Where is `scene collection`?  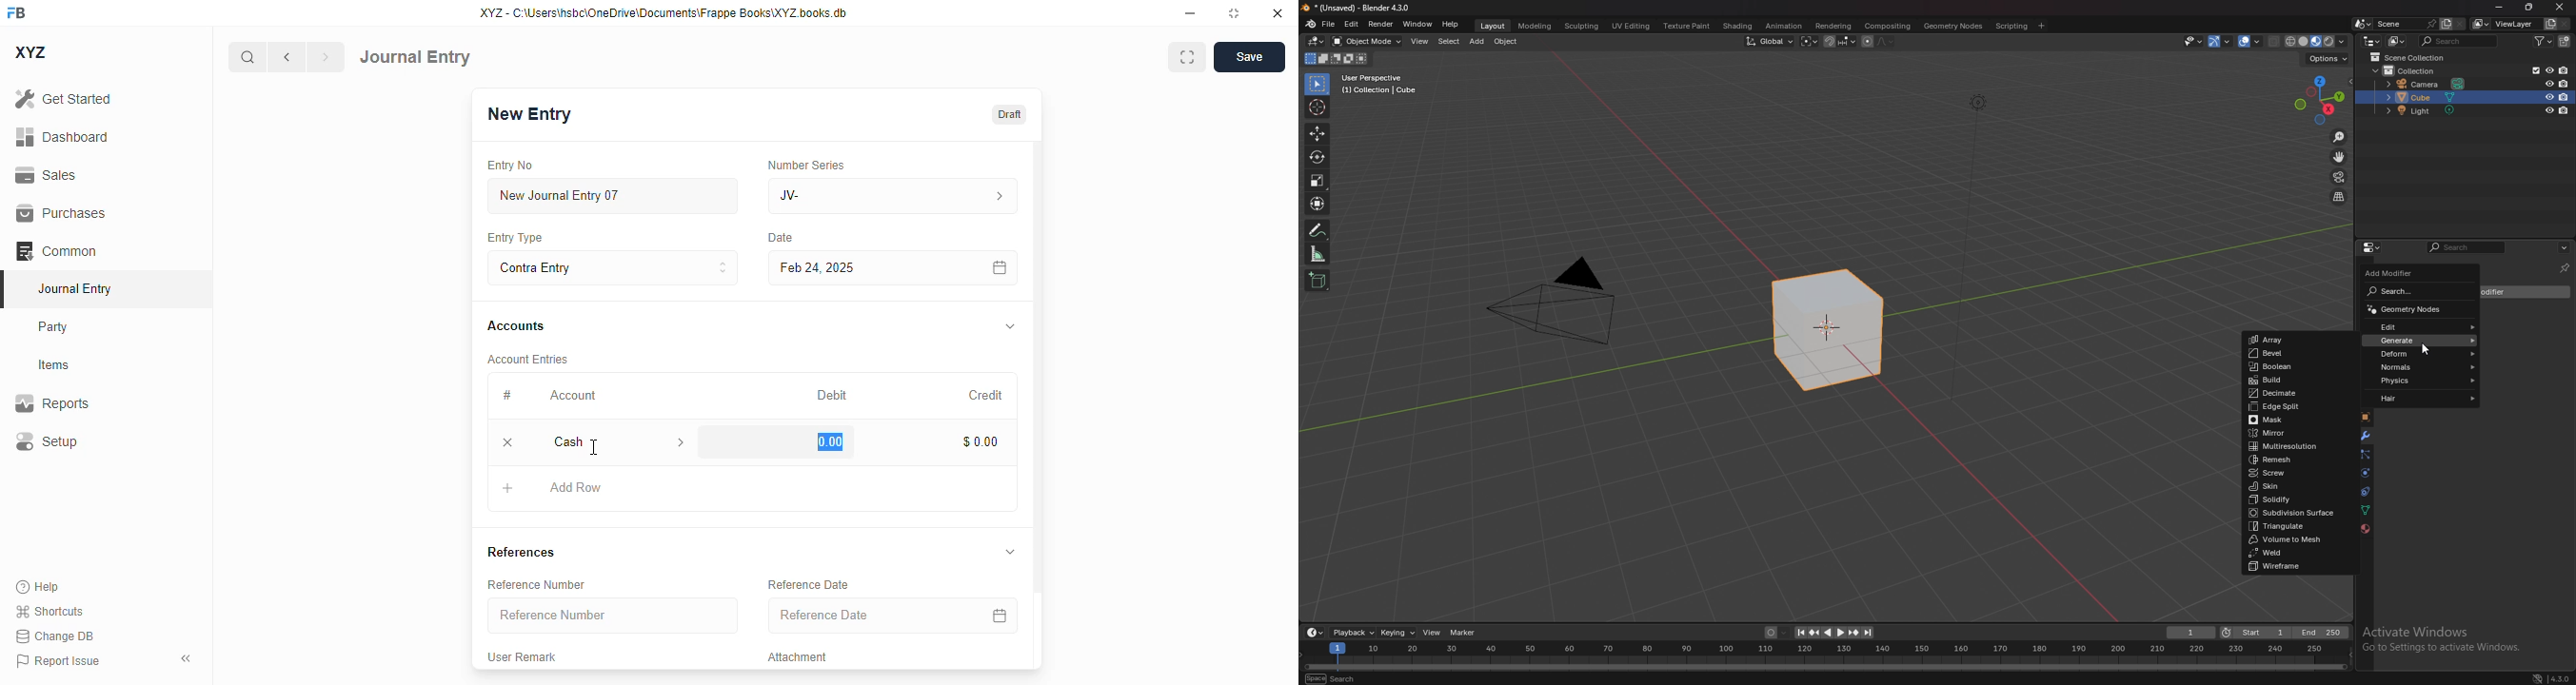 scene collection is located at coordinates (2413, 57).